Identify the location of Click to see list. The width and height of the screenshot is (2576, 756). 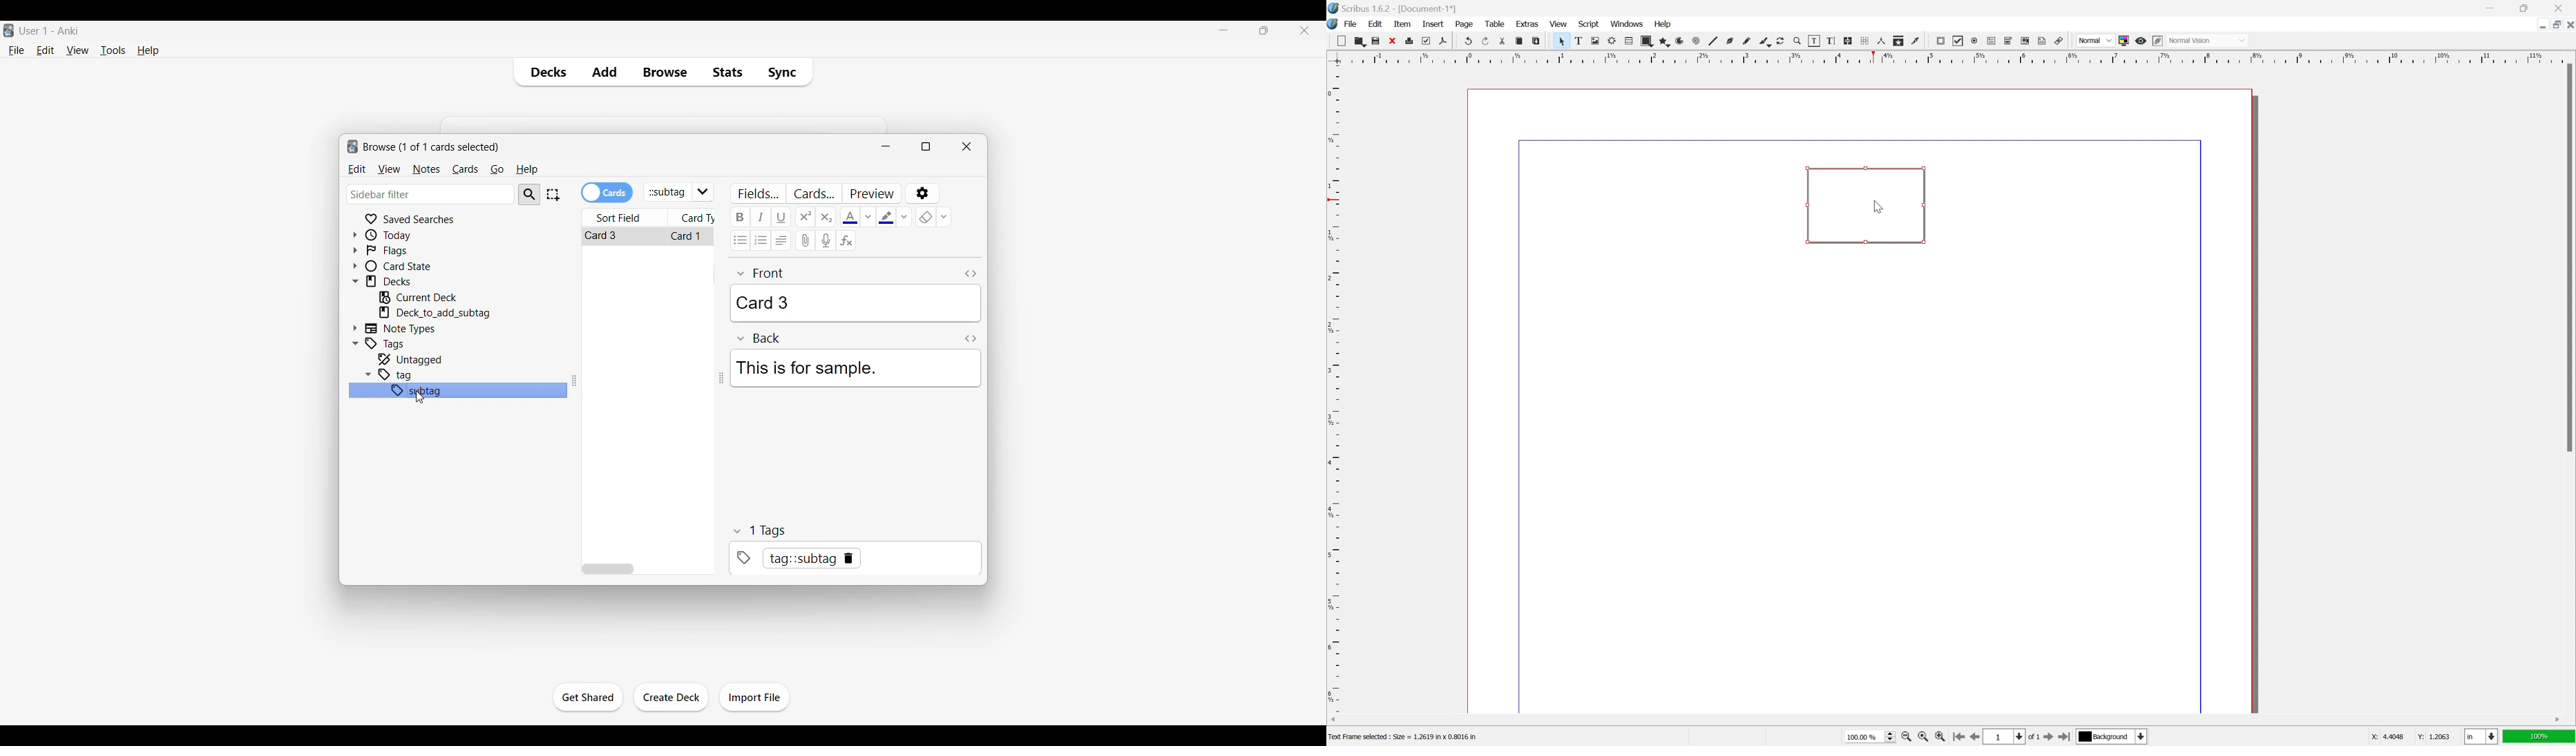
(704, 192).